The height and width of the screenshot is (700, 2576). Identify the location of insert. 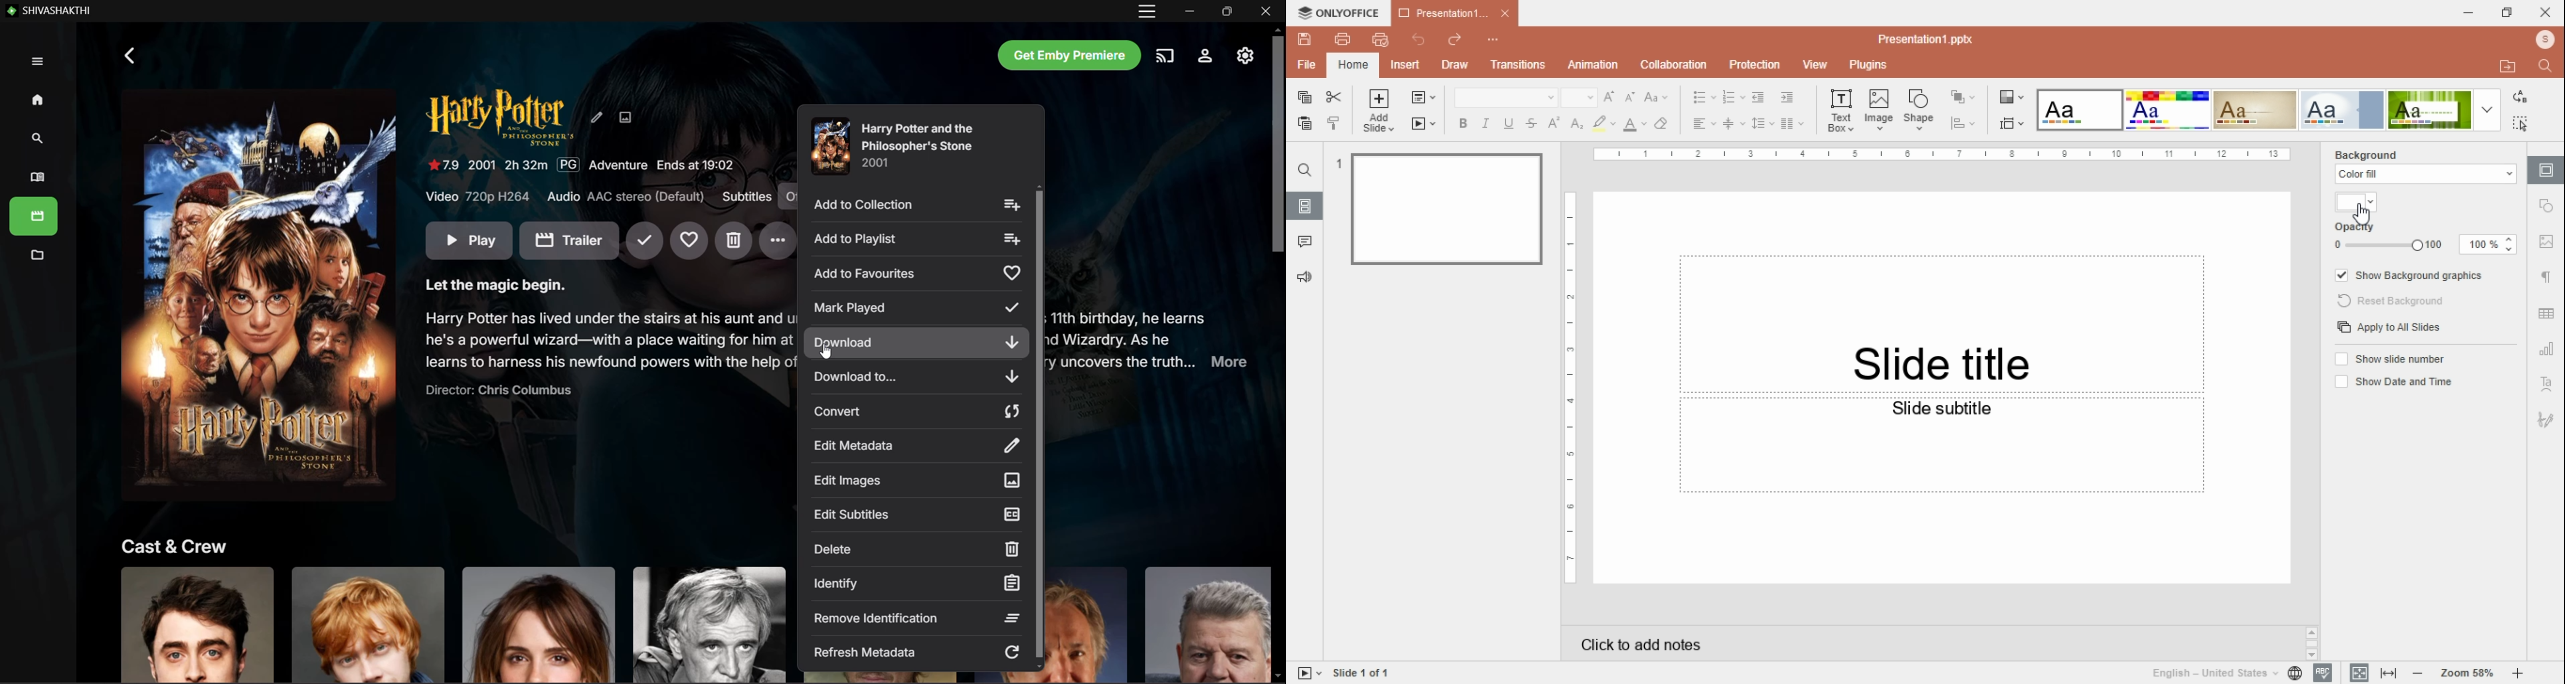
(1405, 66).